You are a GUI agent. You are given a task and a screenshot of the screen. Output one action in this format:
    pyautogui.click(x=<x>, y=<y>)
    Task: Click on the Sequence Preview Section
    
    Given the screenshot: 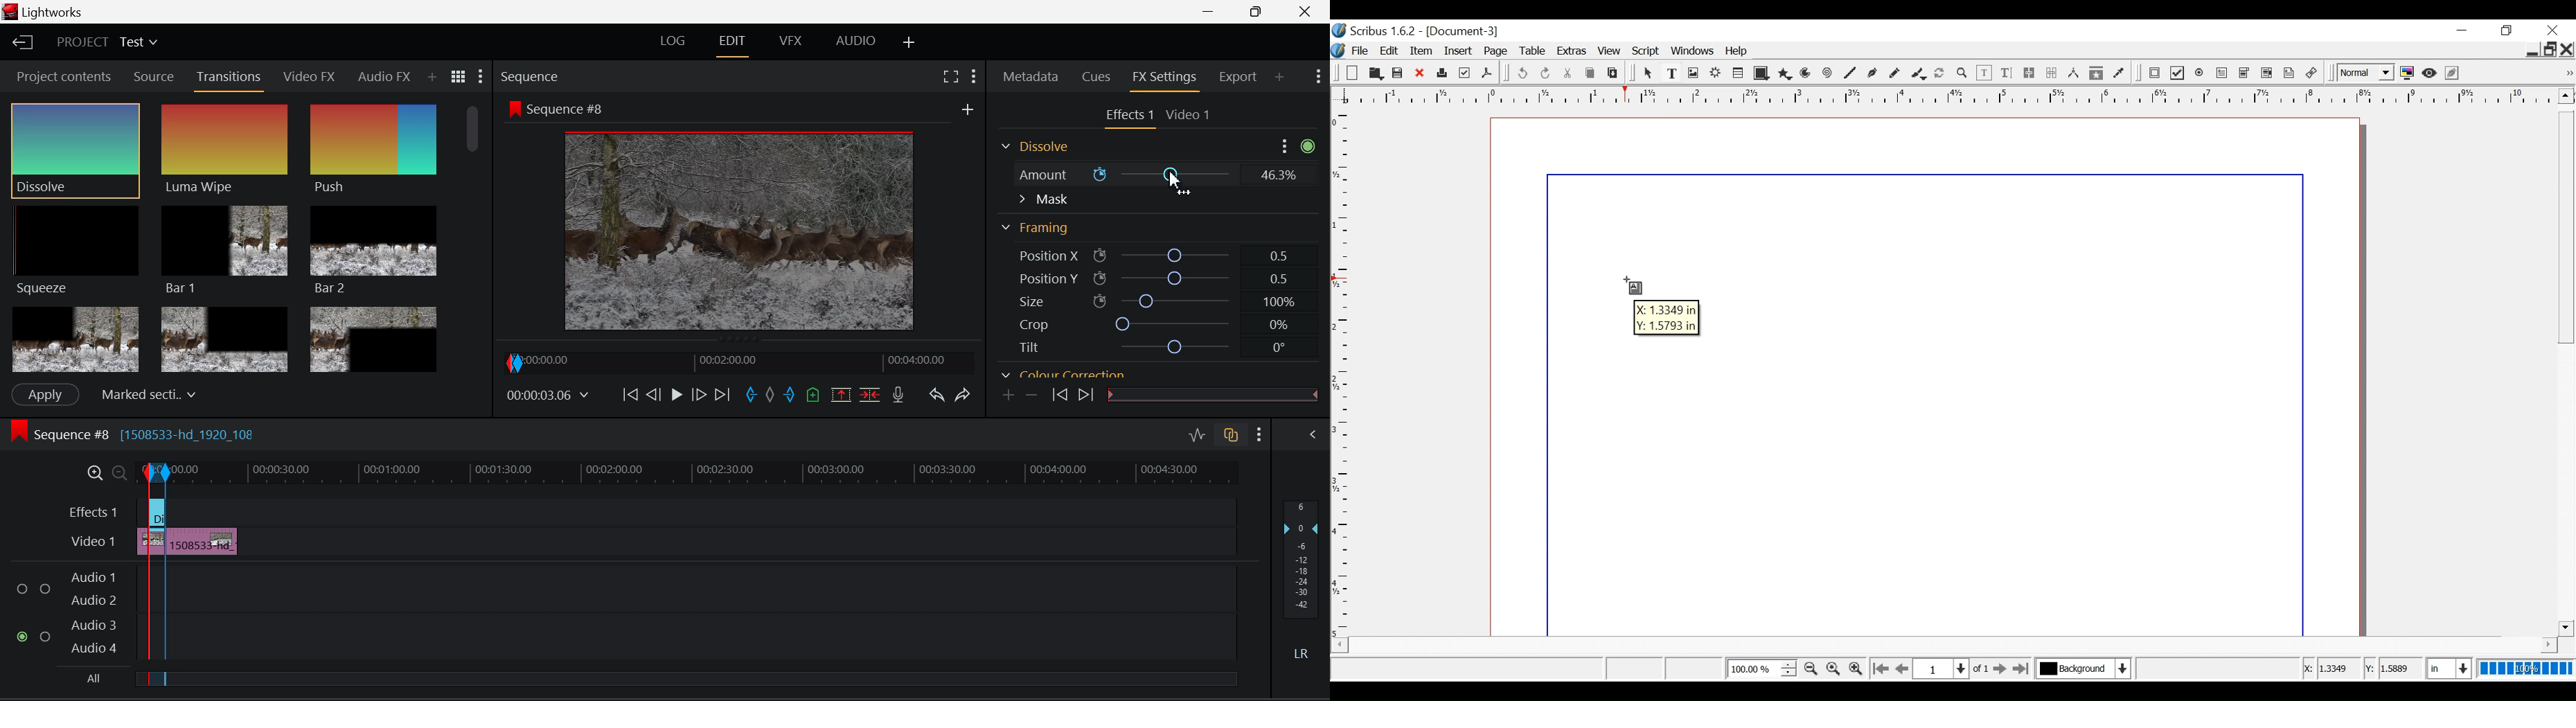 What is the action you would take?
    pyautogui.click(x=532, y=77)
    